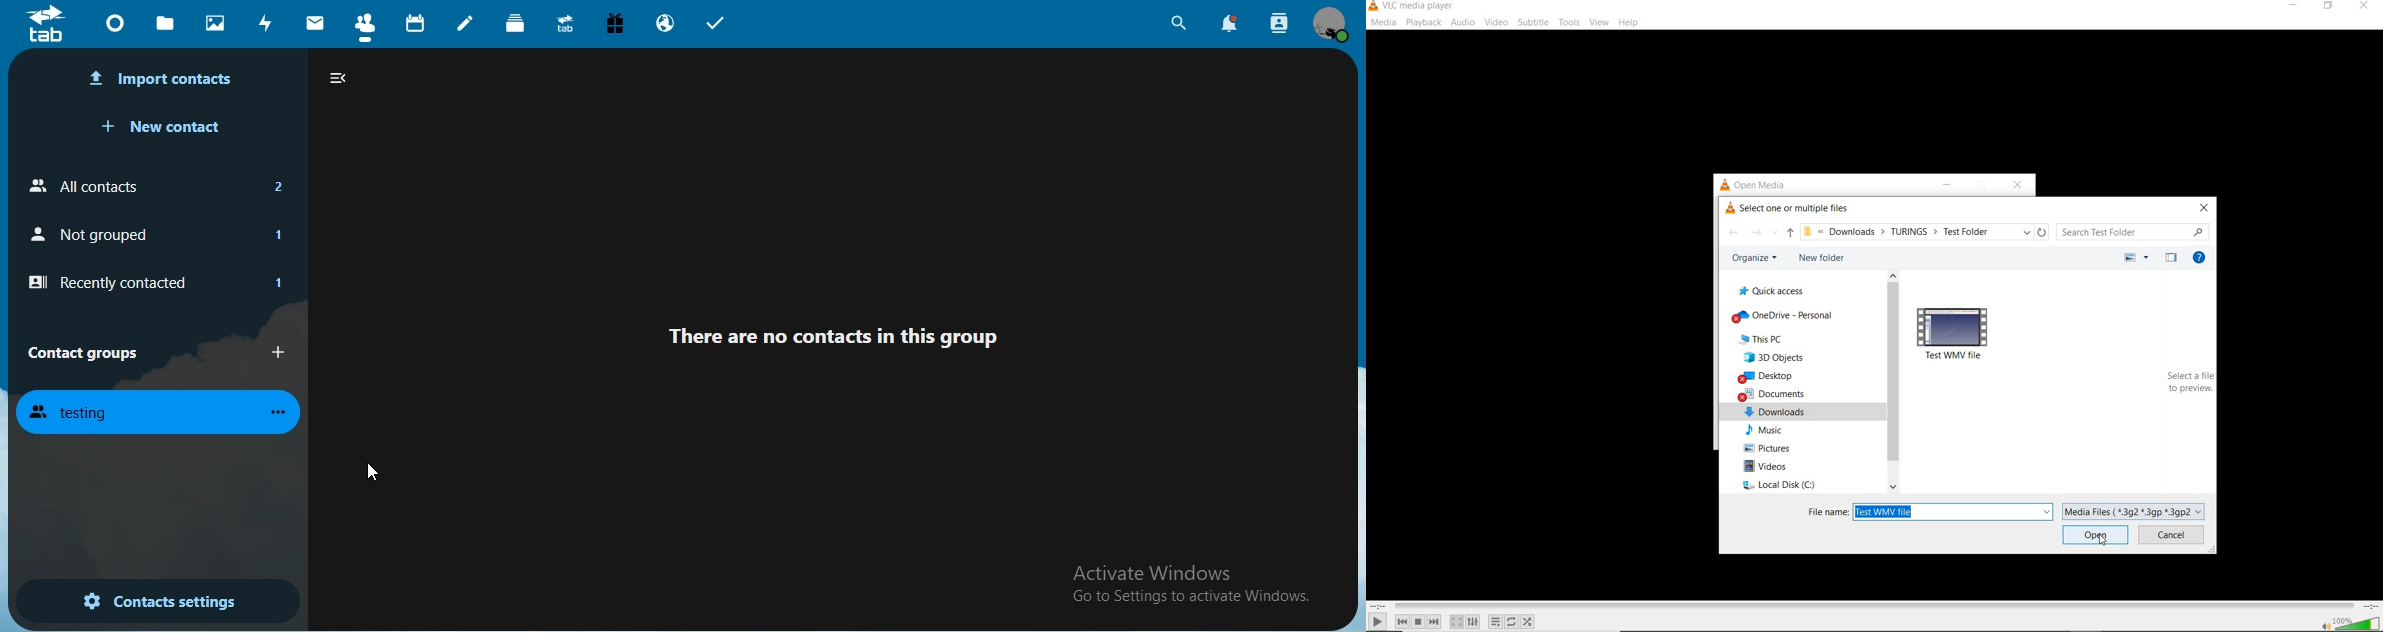 Image resolution: width=2408 pixels, height=644 pixels. Describe the element at coordinates (1568, 21) in the screenshot. I see `tools` at that location.